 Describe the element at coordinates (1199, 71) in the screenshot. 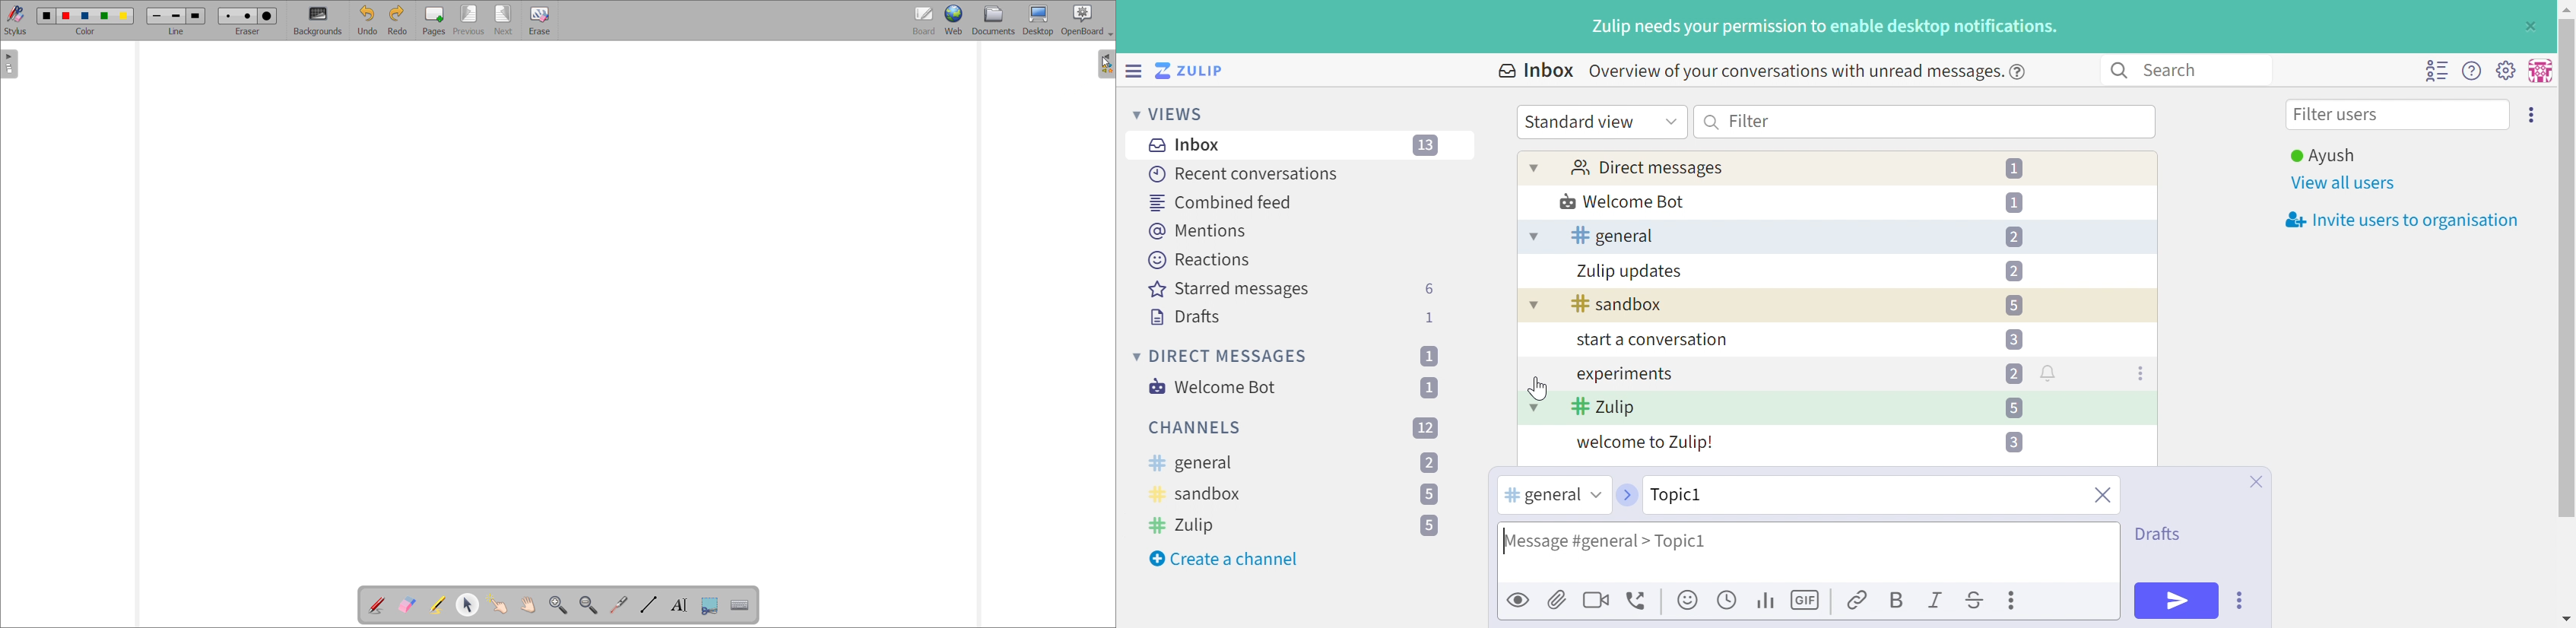

I see `ZULIP` at that location.